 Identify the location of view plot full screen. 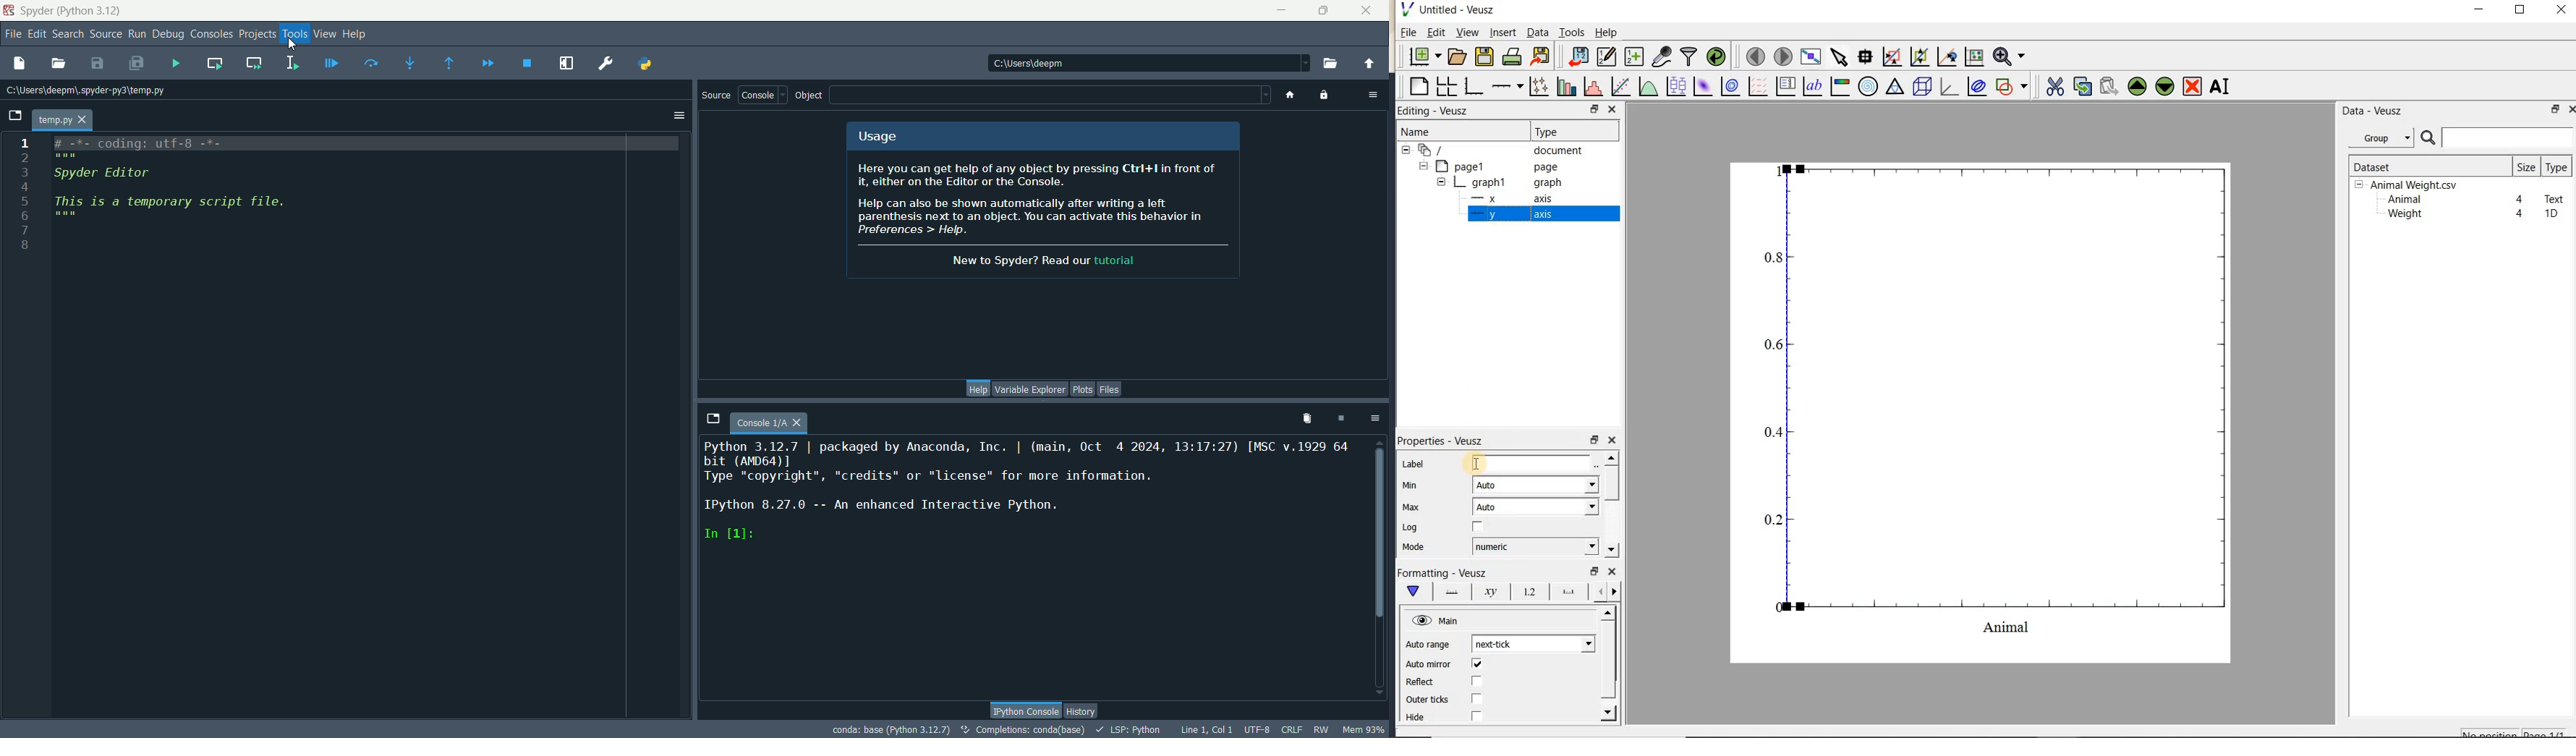
(1810, 57).